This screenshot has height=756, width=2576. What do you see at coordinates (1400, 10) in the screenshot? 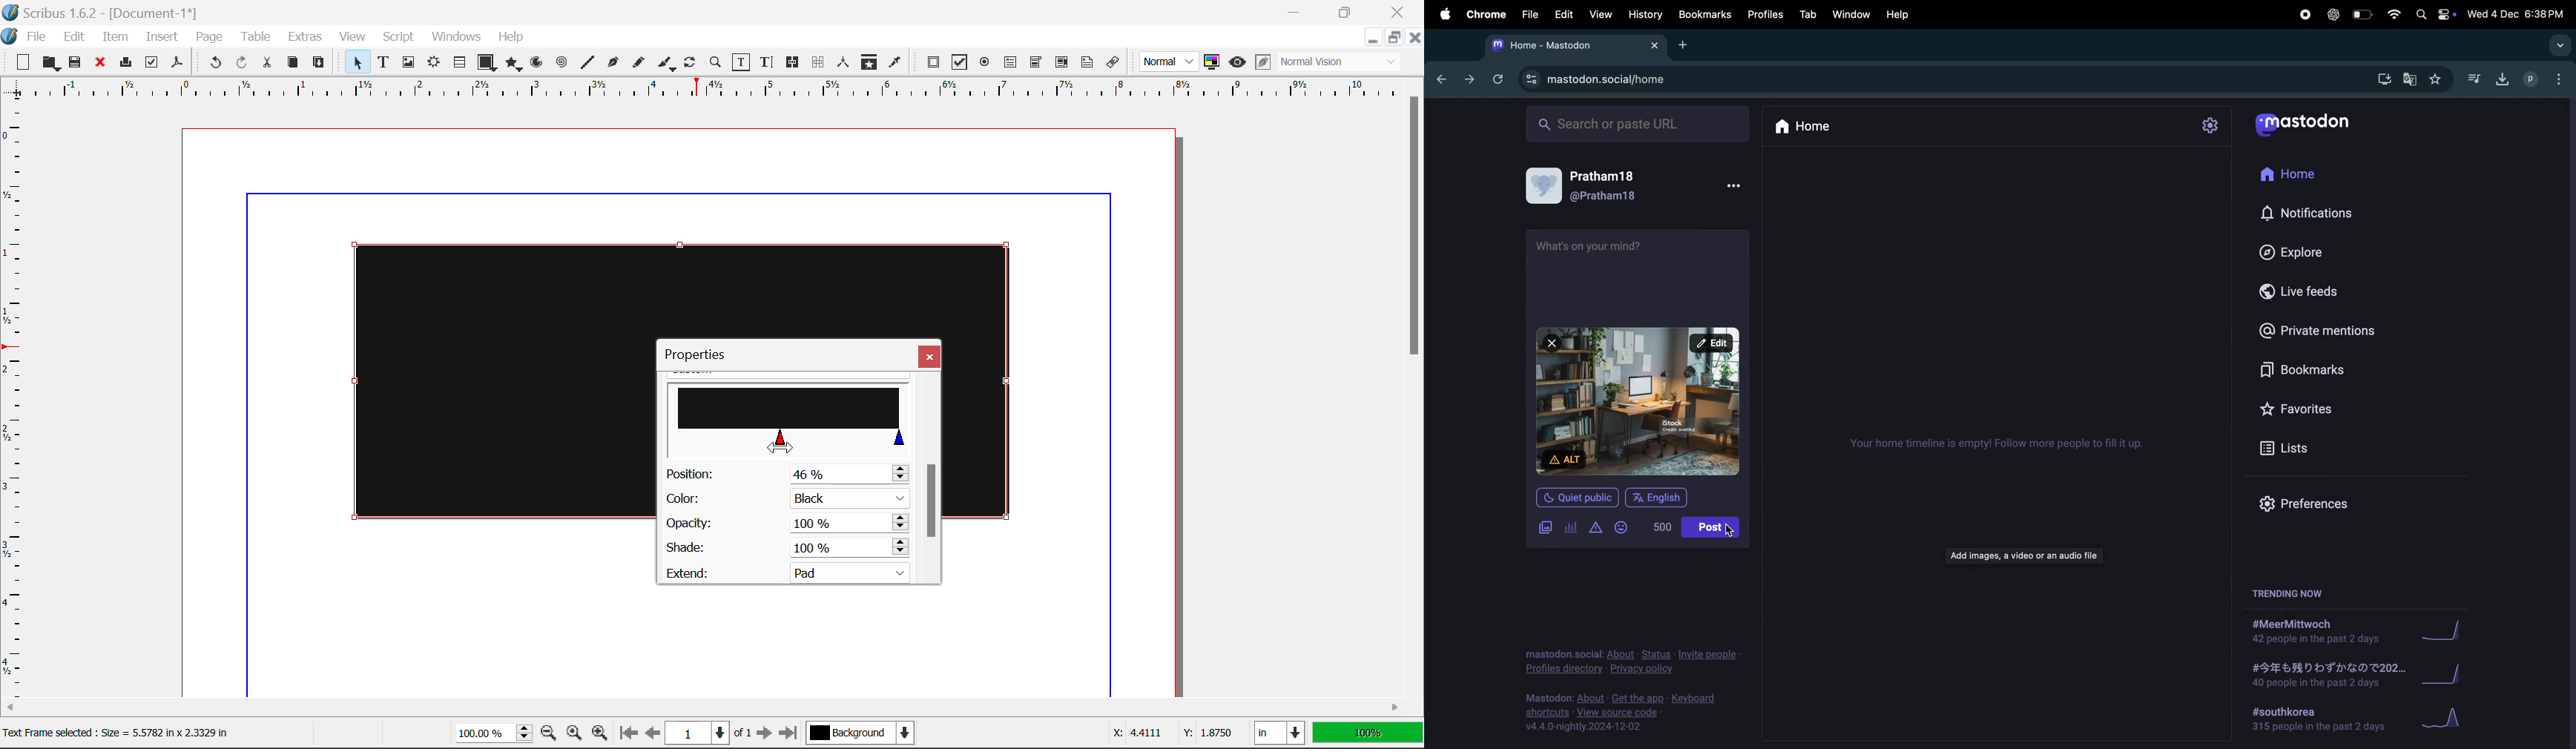
I see `Close` at bounding box center [1400, 10].